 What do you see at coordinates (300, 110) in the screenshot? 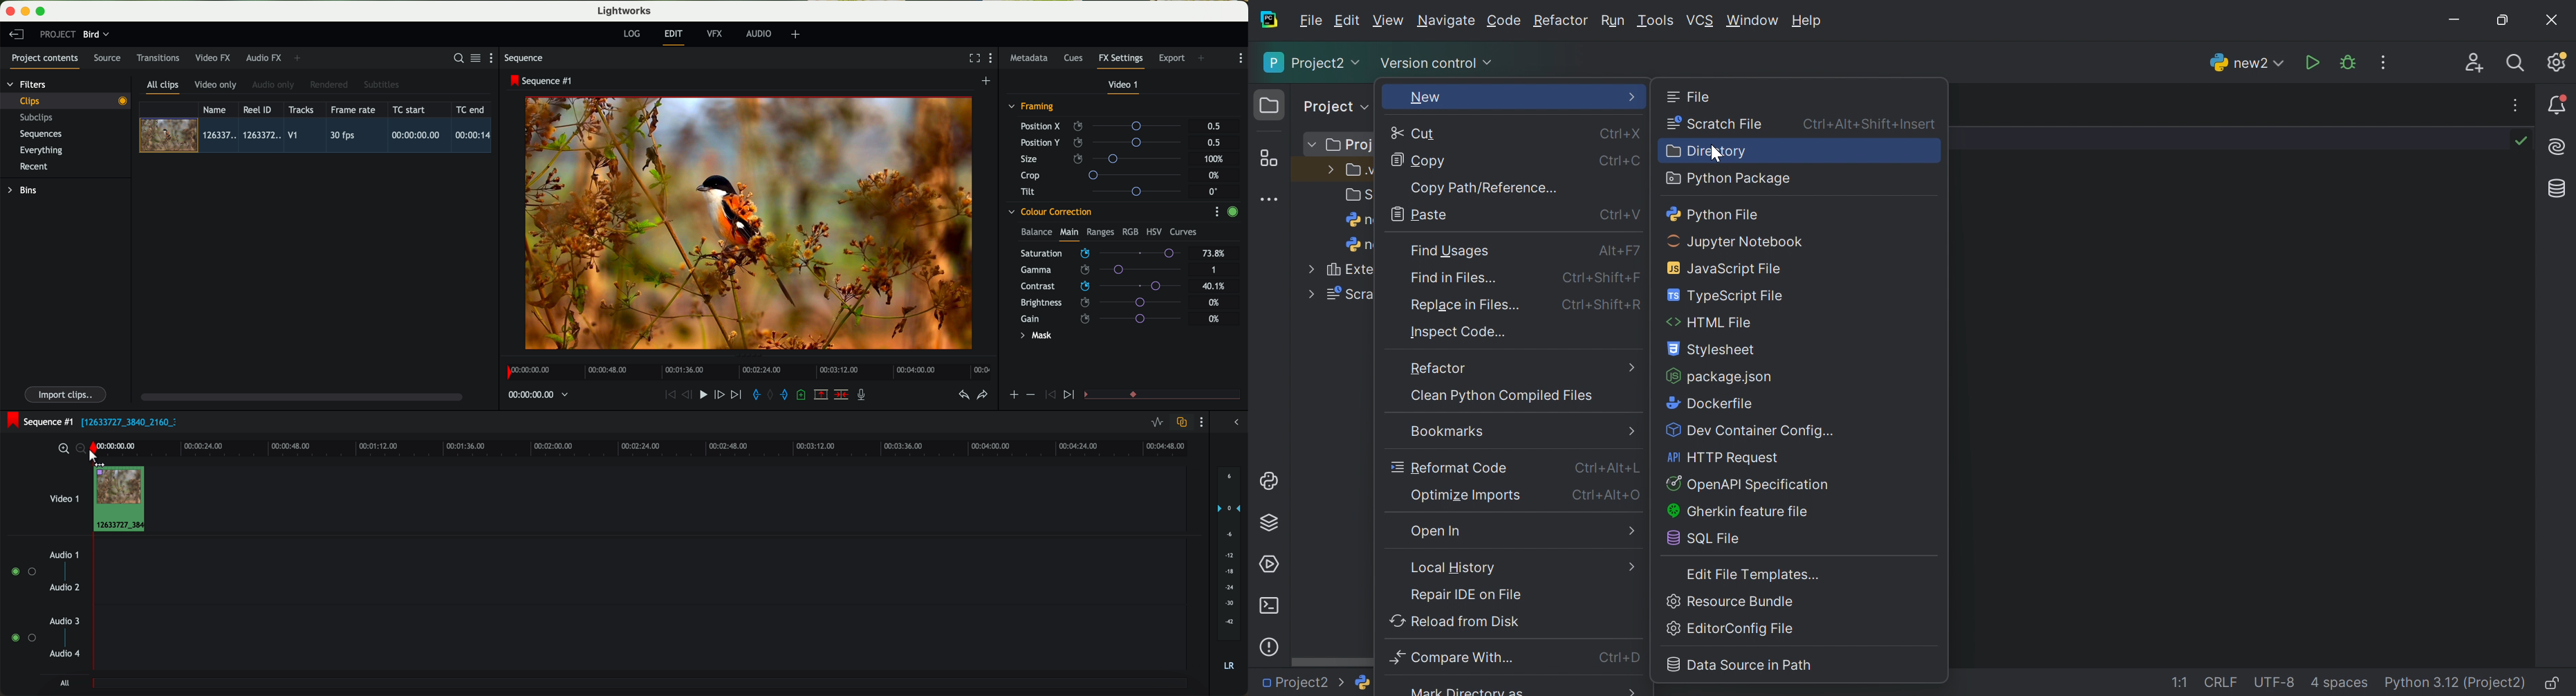
I see `tracks` at bounding box center [300, 110].